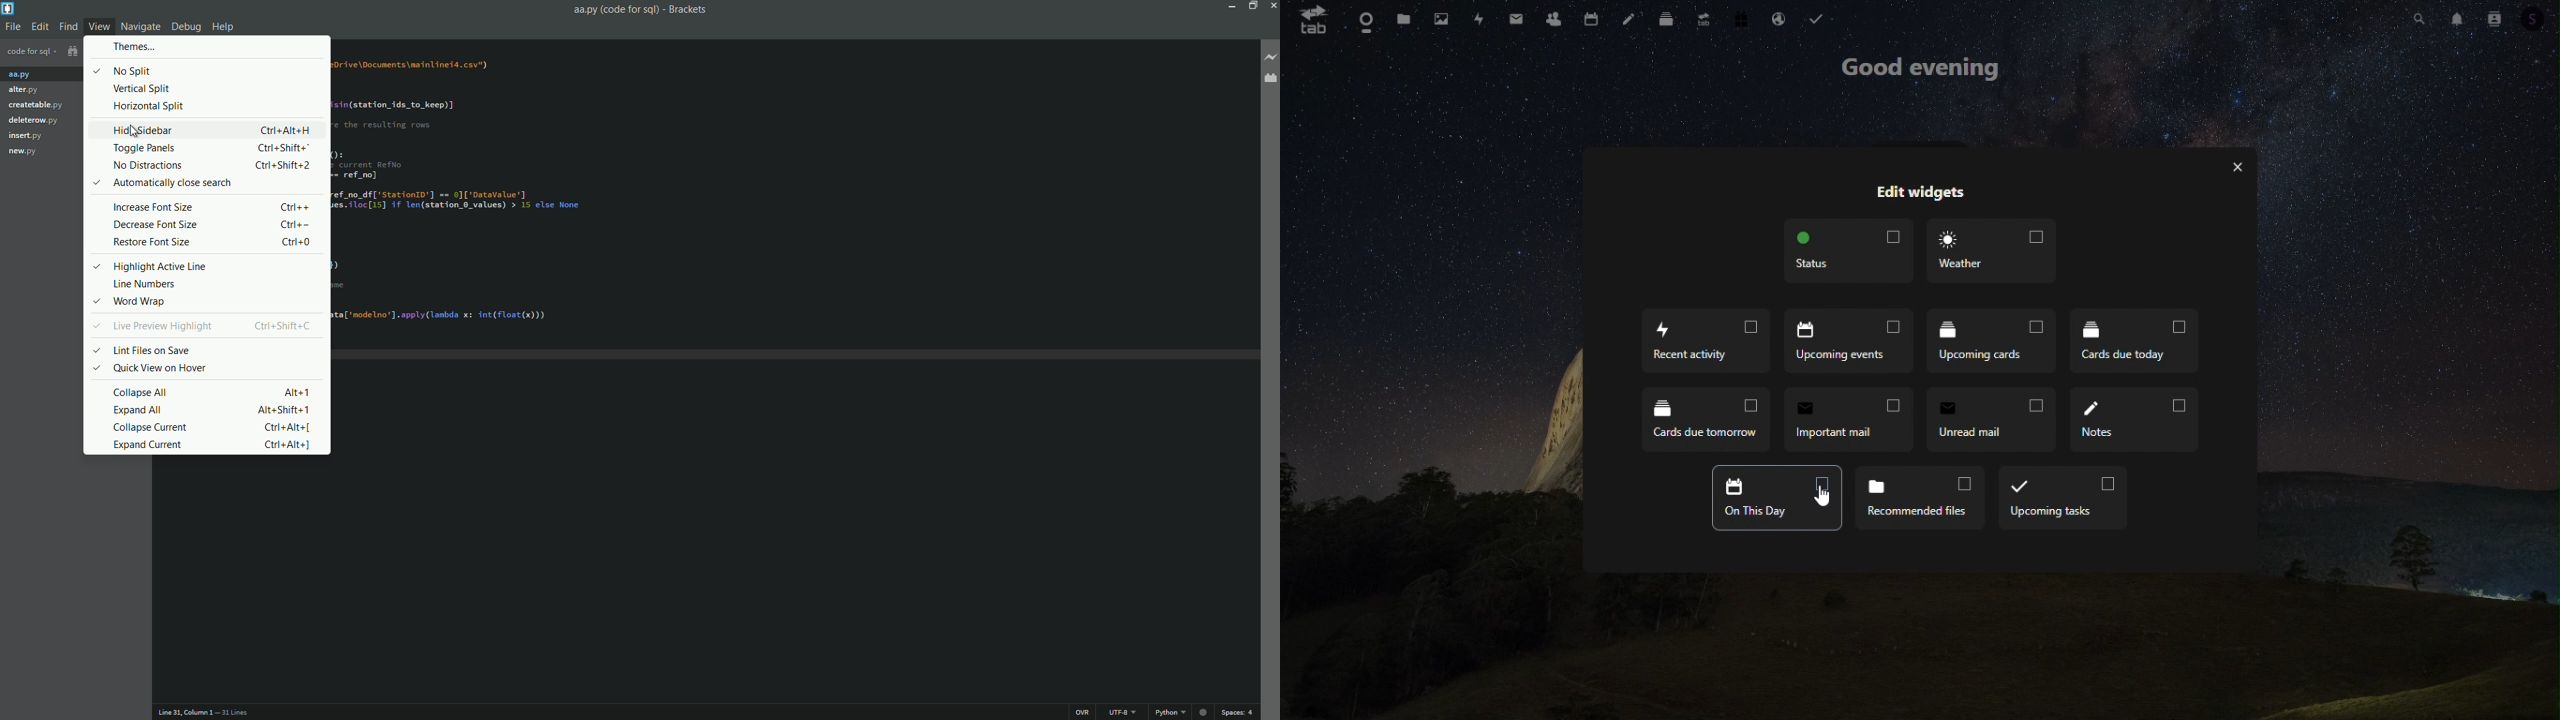 The image size is (2576, 728). What do you see at coordinates (9, 9) in the screenshot?
I see `app icon` at bounding box center [9, 9].